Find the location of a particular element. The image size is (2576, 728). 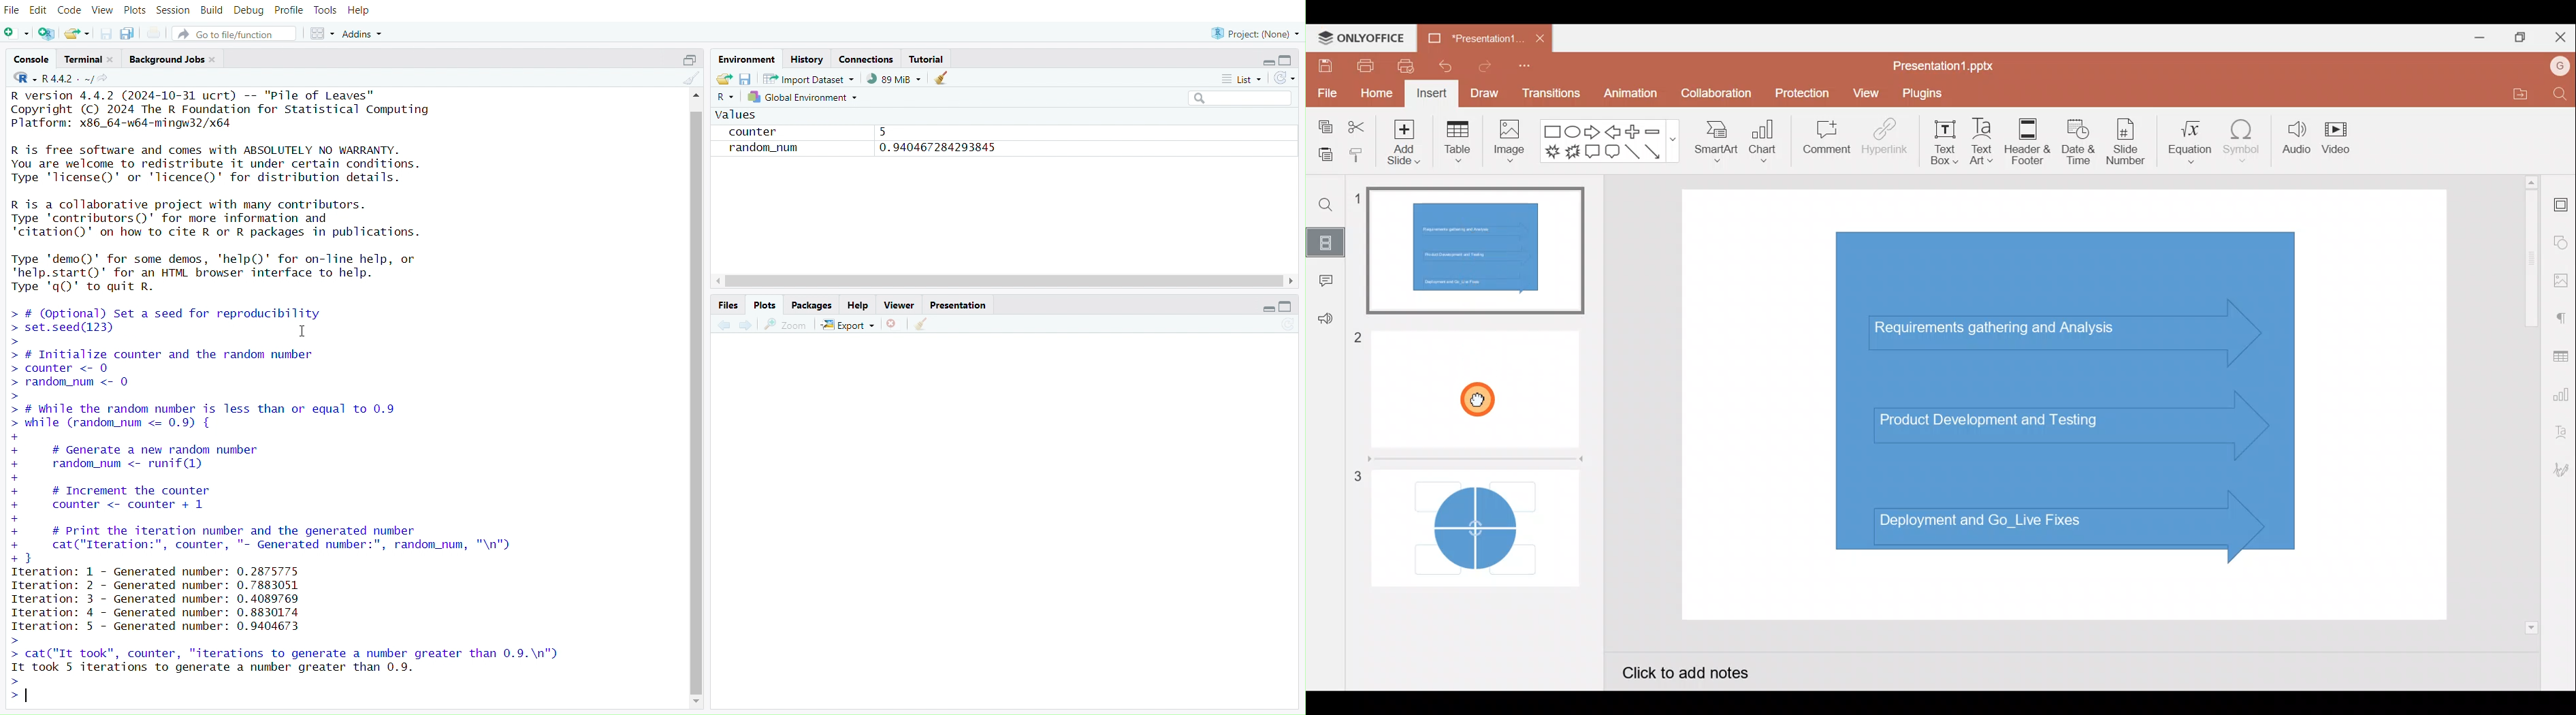

Feedback & support is located at coordinates (1323, 323).